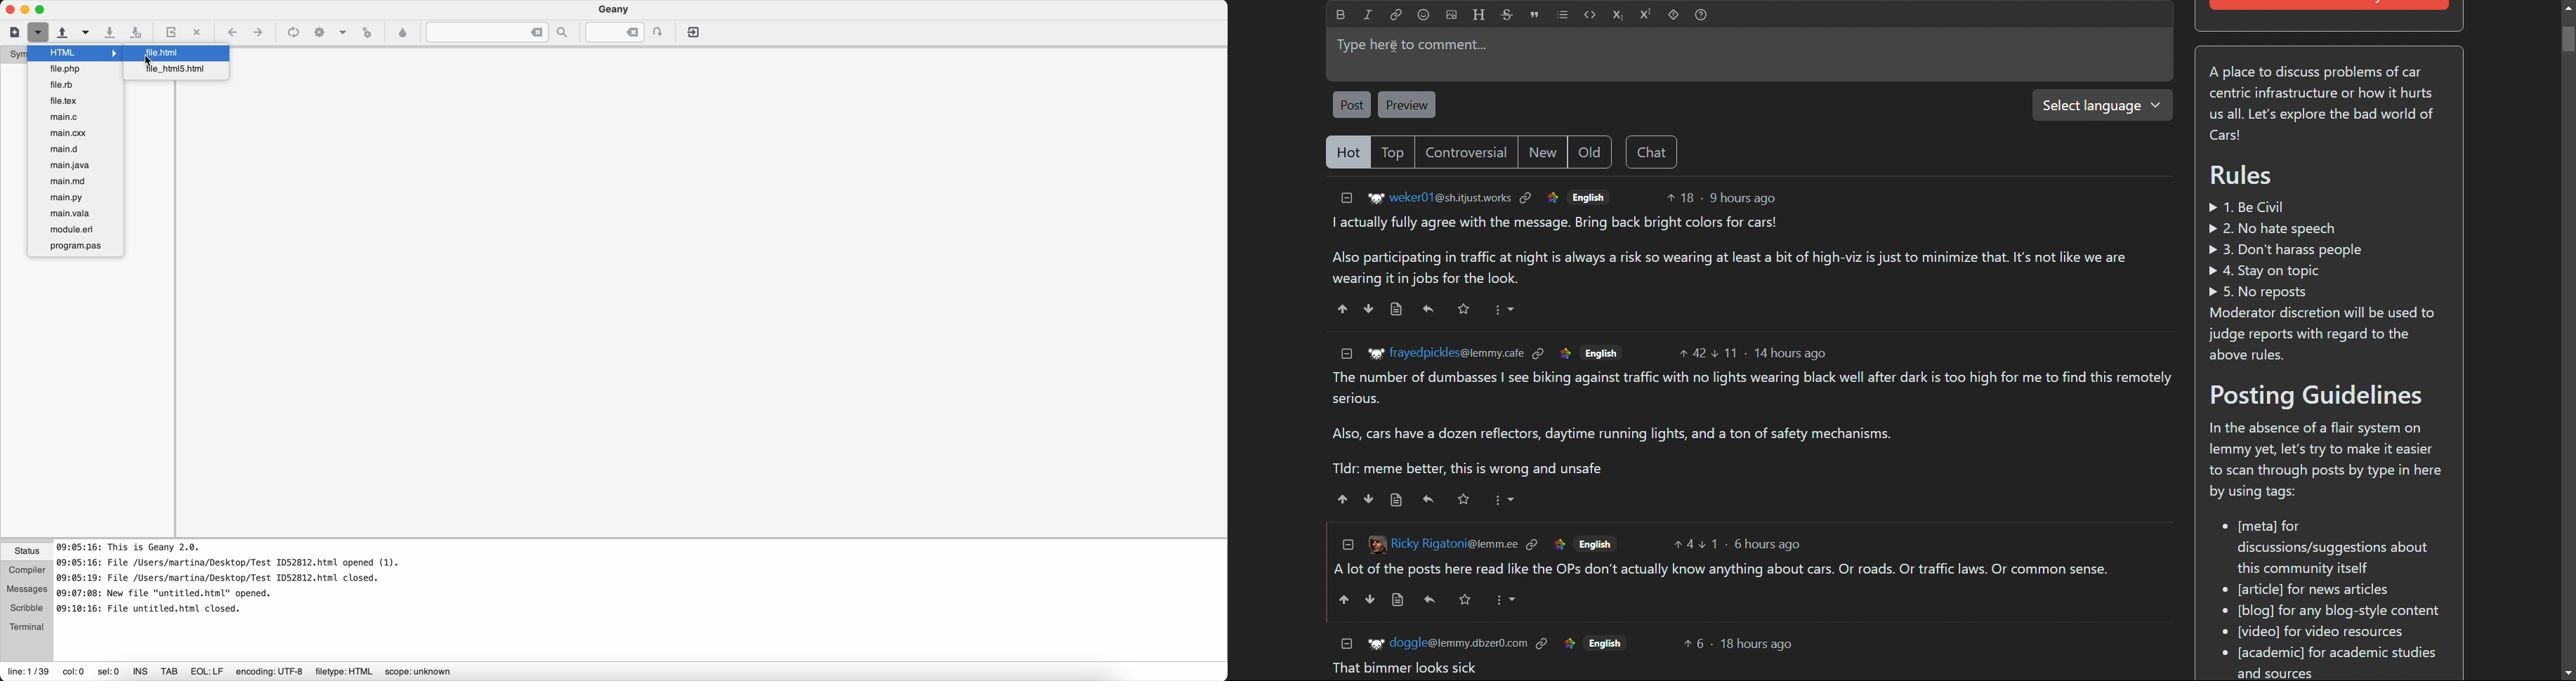 This screenshot has height=700, width=2576. I want to click on collapse, so click(1346, 544).